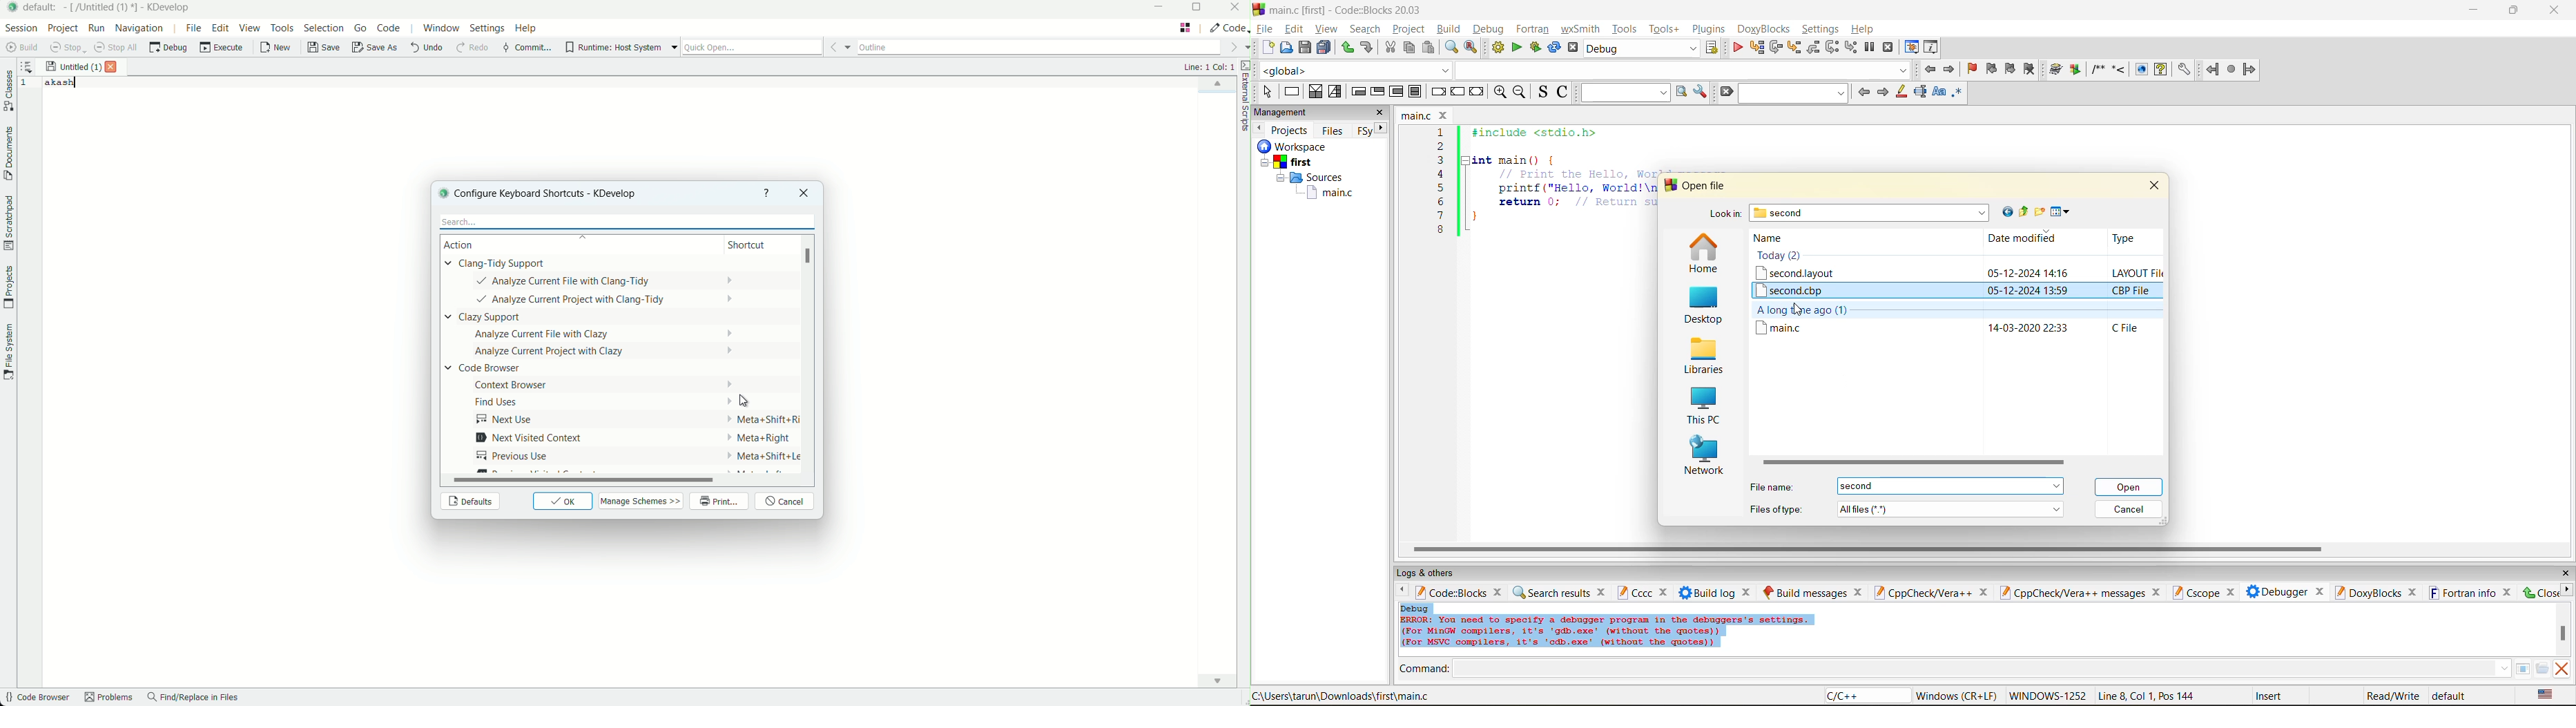  Describe the element at coordinates (1160, 8) in the screenshot. I see `minimize` at that location.